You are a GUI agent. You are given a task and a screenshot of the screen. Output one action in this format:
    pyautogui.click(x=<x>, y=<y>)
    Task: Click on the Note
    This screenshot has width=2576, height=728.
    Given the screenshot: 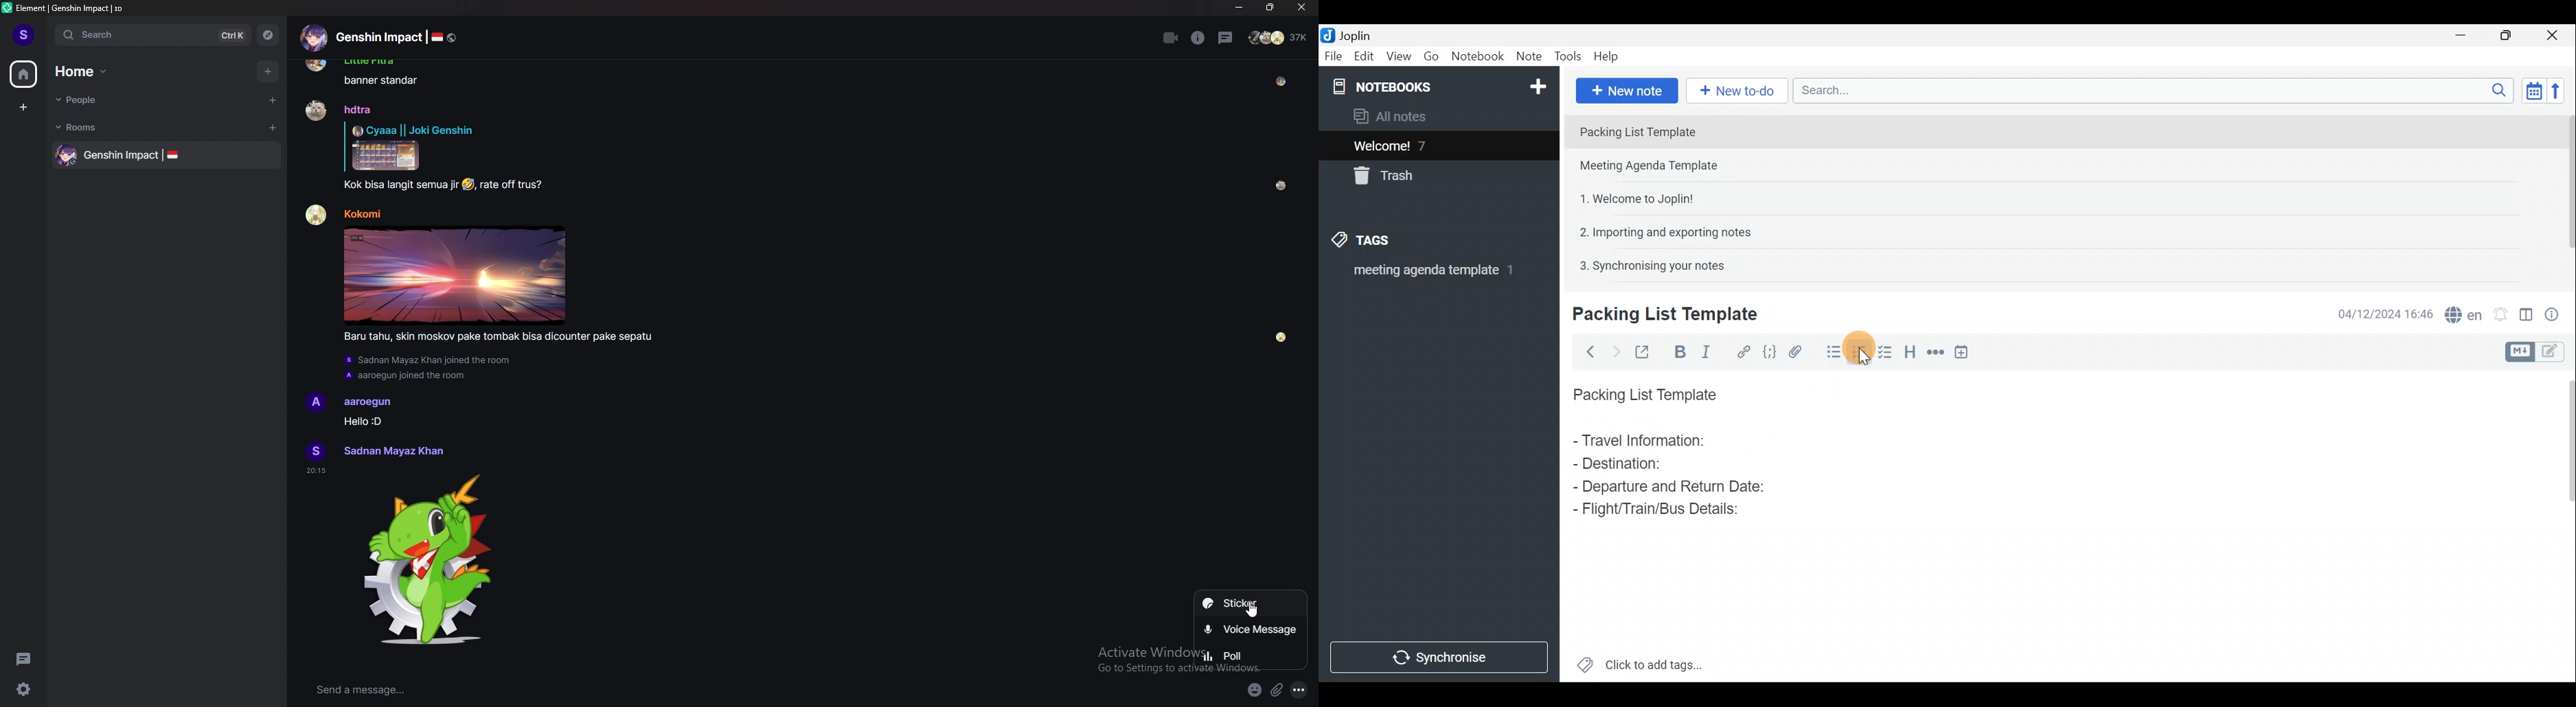 What is the action you would take?
    pyautogui.click(x=1528, y=57)
    